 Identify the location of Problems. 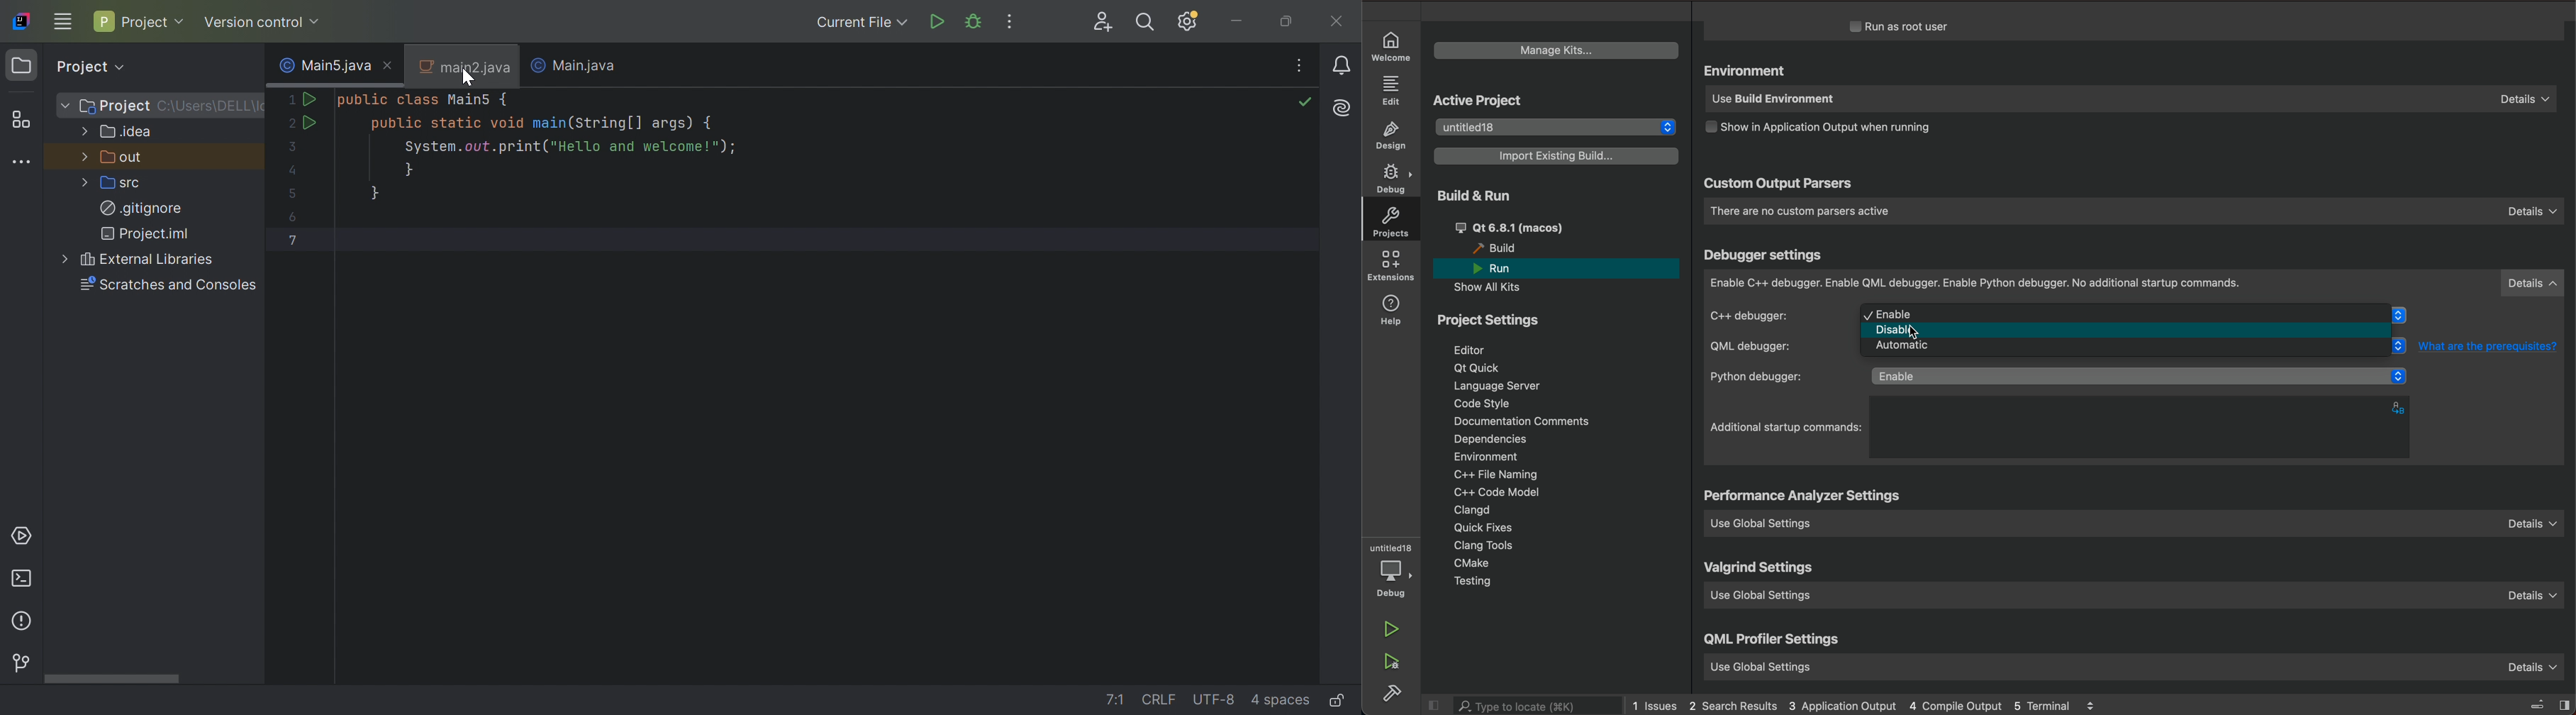
(21, 622).